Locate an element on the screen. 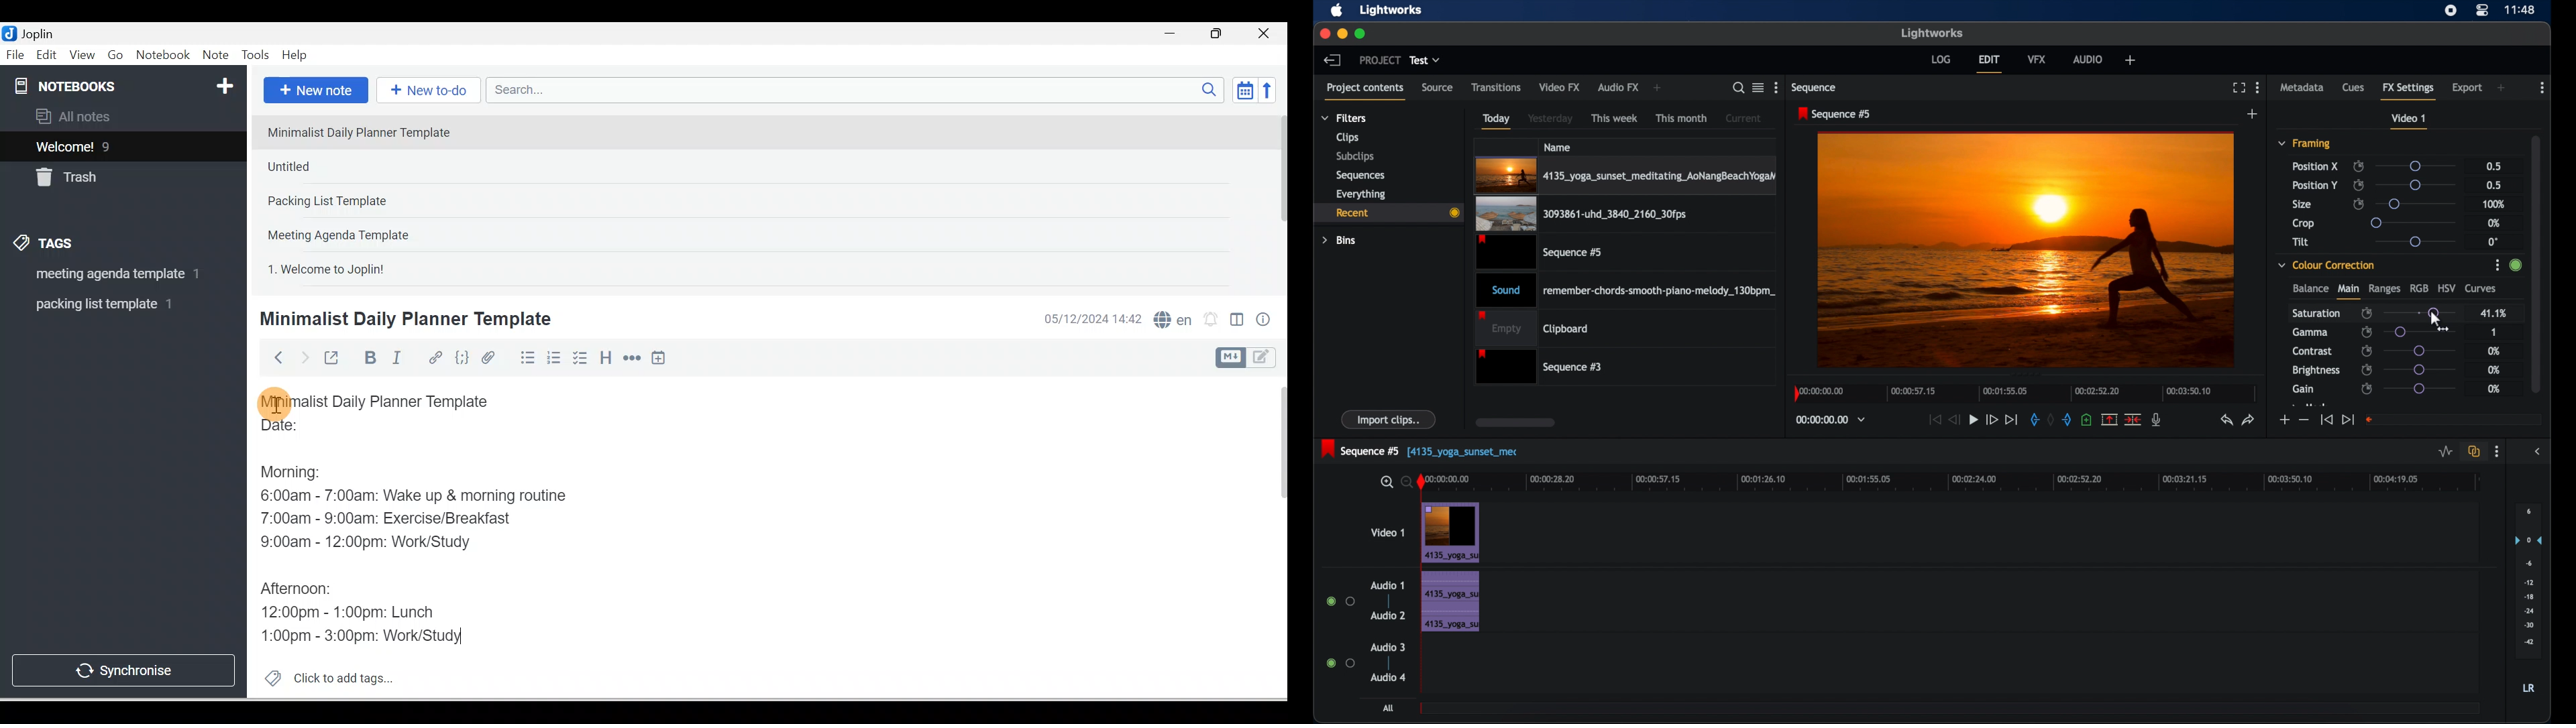  sequence 5 is located at coordinates (1835, 115).